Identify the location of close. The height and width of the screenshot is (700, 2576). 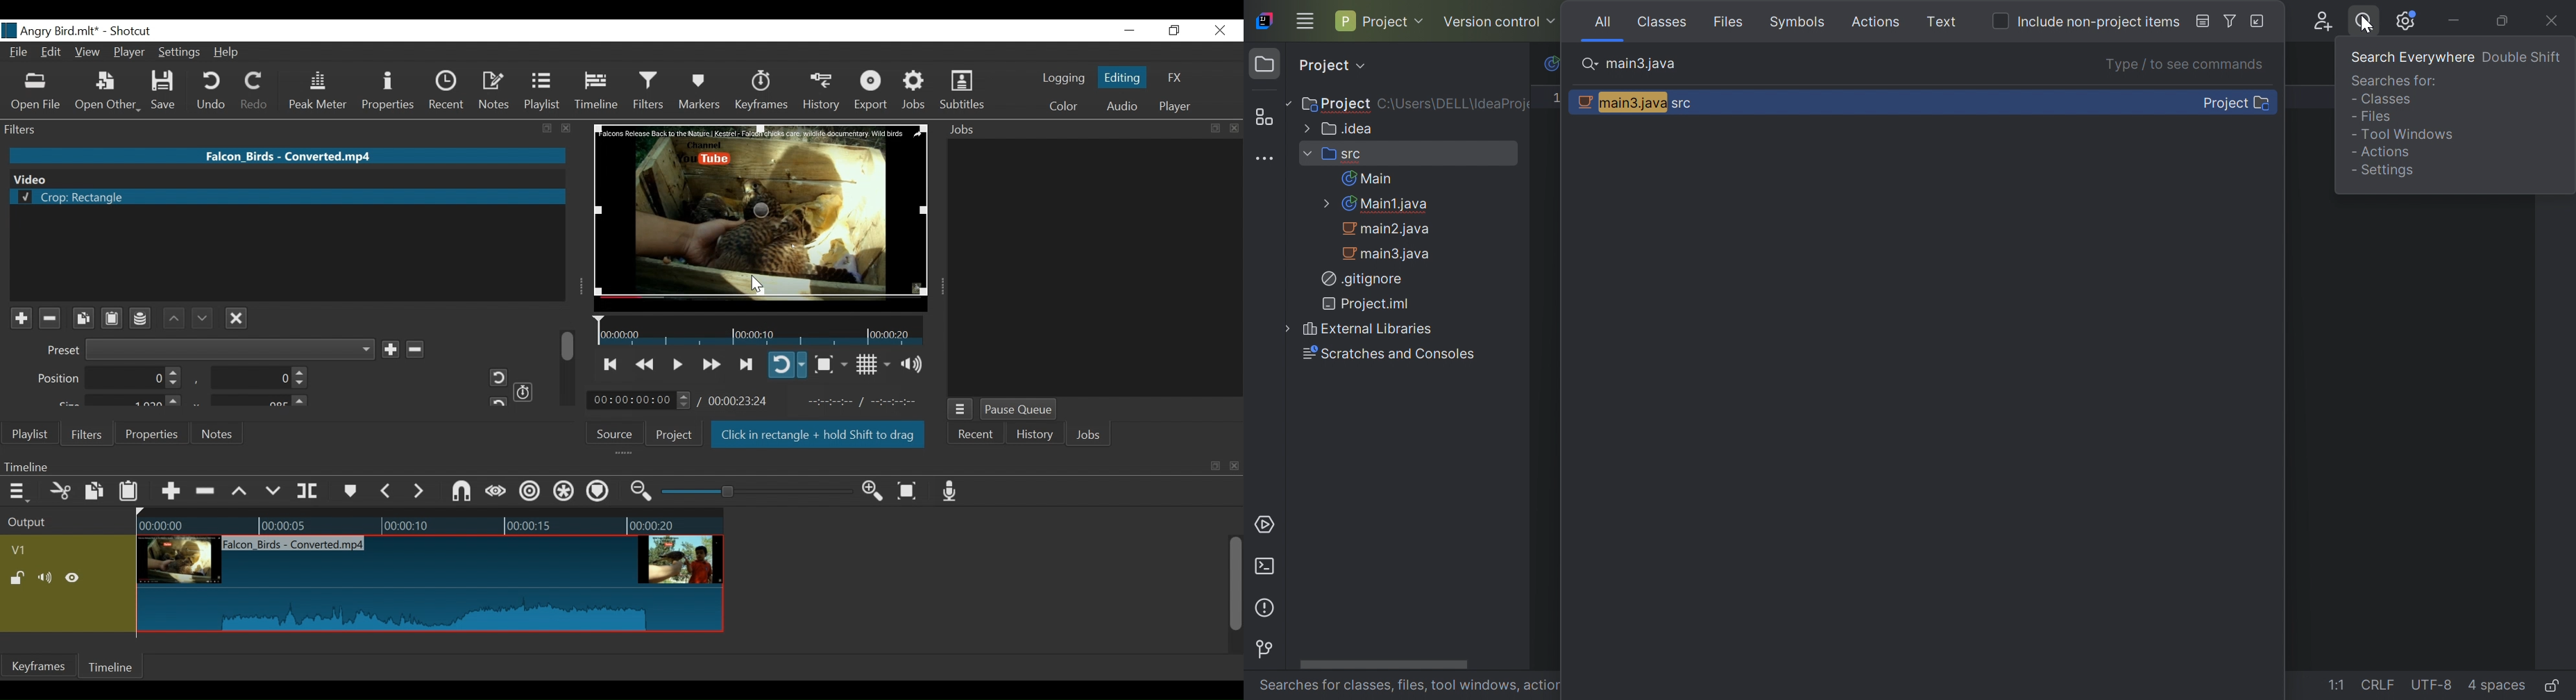
(567, 128).